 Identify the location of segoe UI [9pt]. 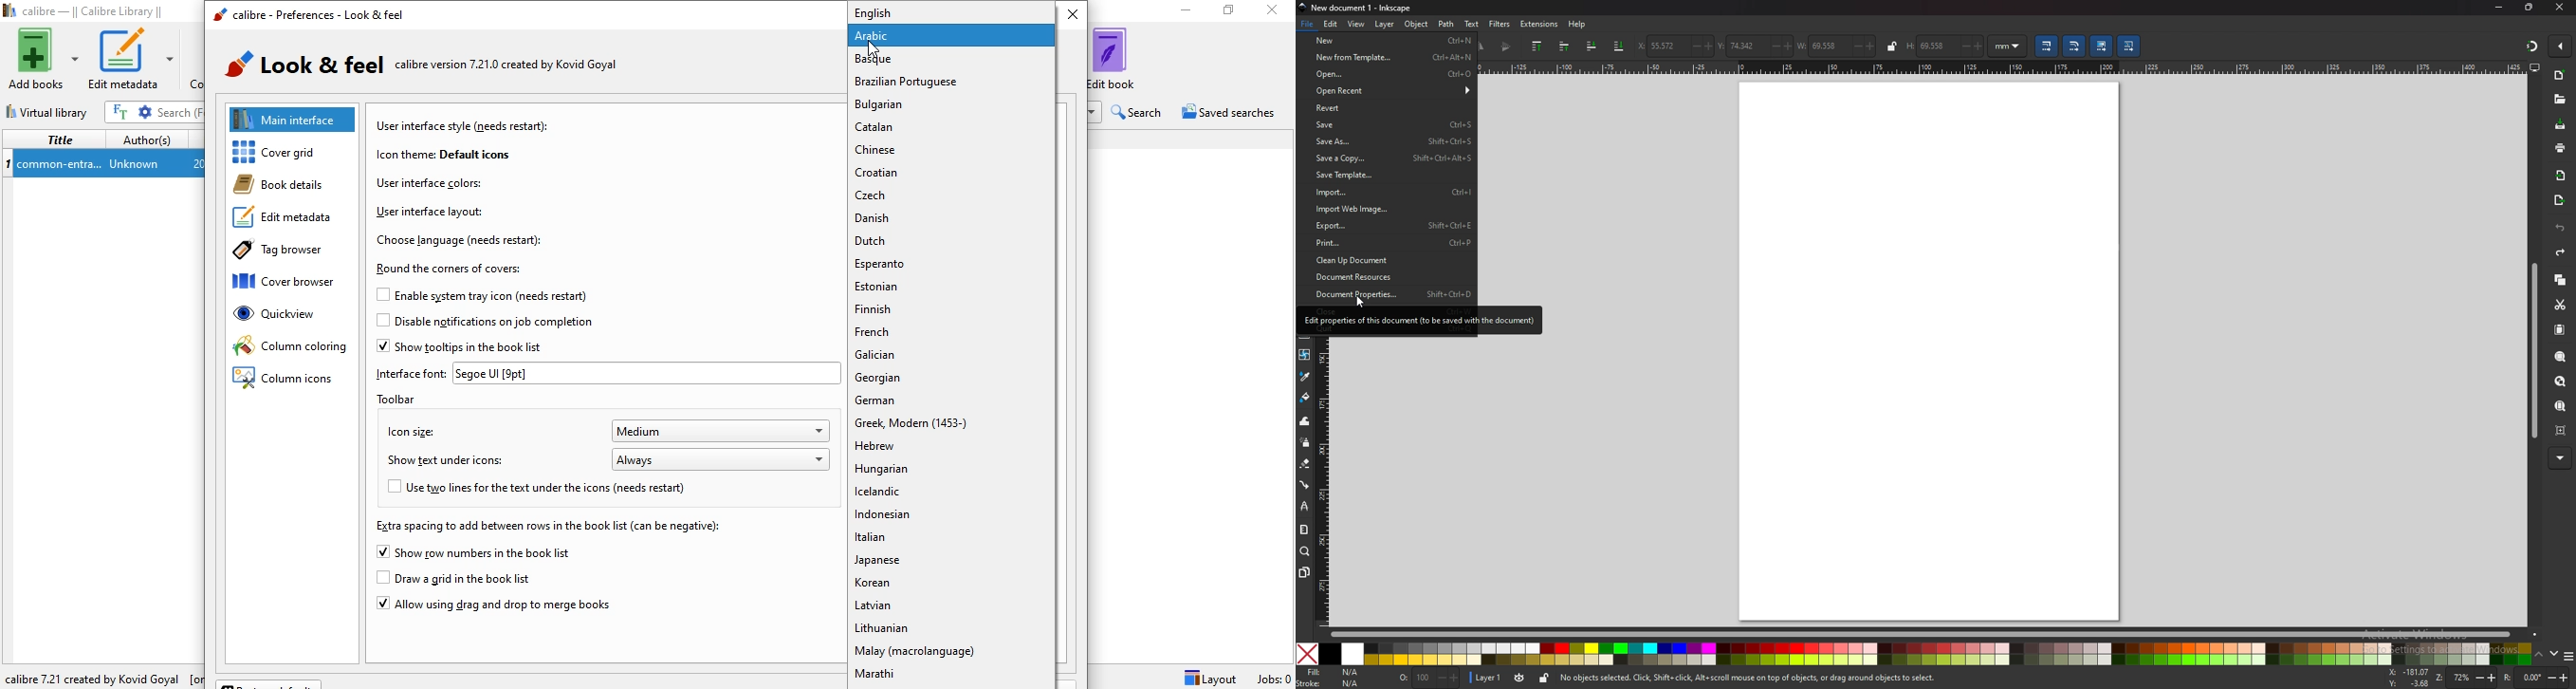
(646, 373).